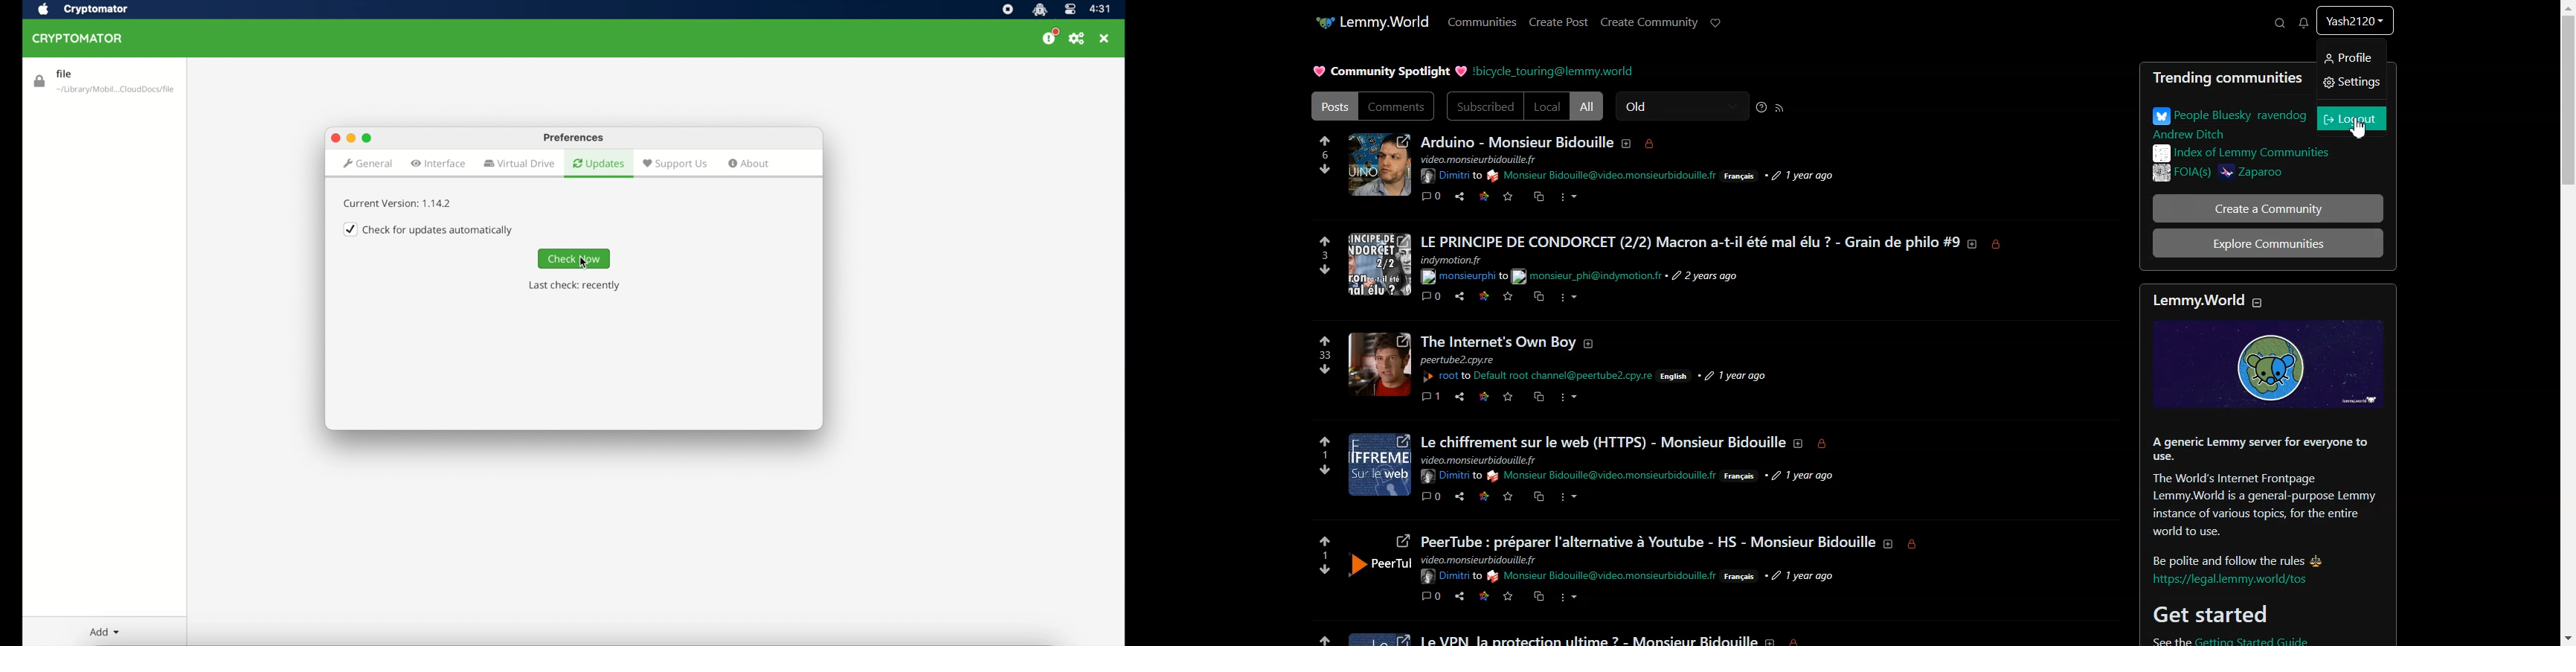  What do you see at coordinates (1888, 543) in the screenshot?
I see `about` at bounding box center [1888, 543].